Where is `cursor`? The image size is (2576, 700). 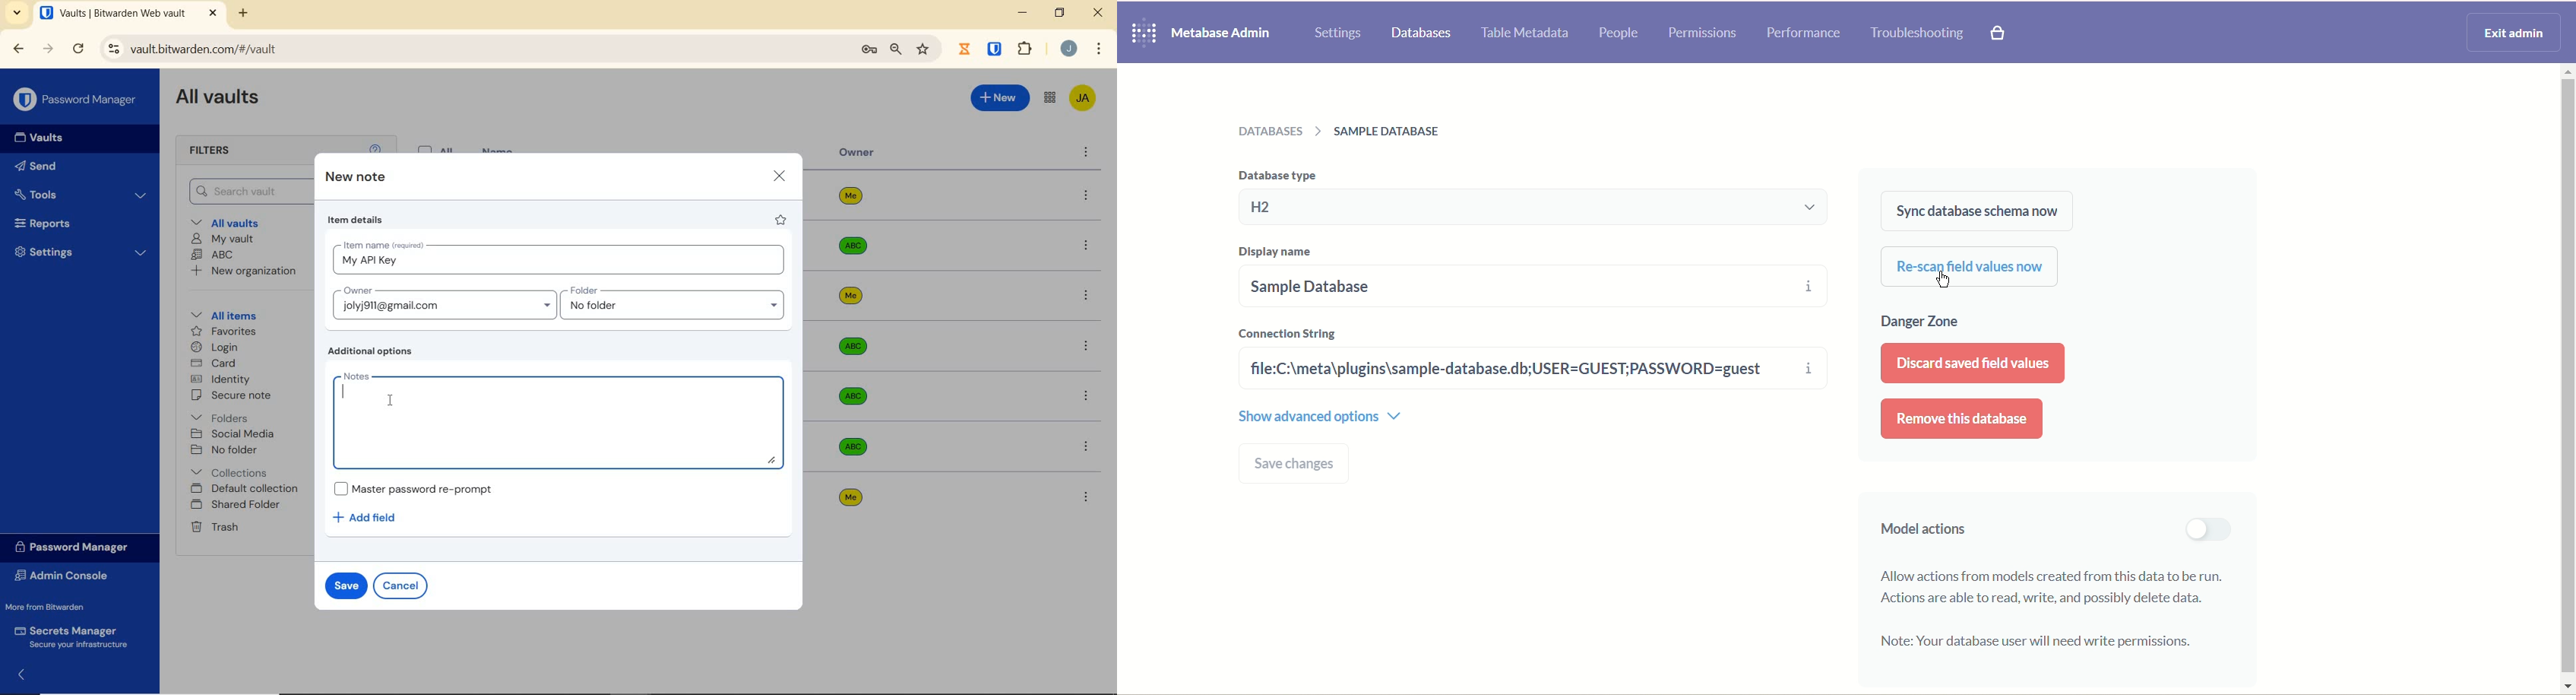
cursor is located at coordinates (391, 399).